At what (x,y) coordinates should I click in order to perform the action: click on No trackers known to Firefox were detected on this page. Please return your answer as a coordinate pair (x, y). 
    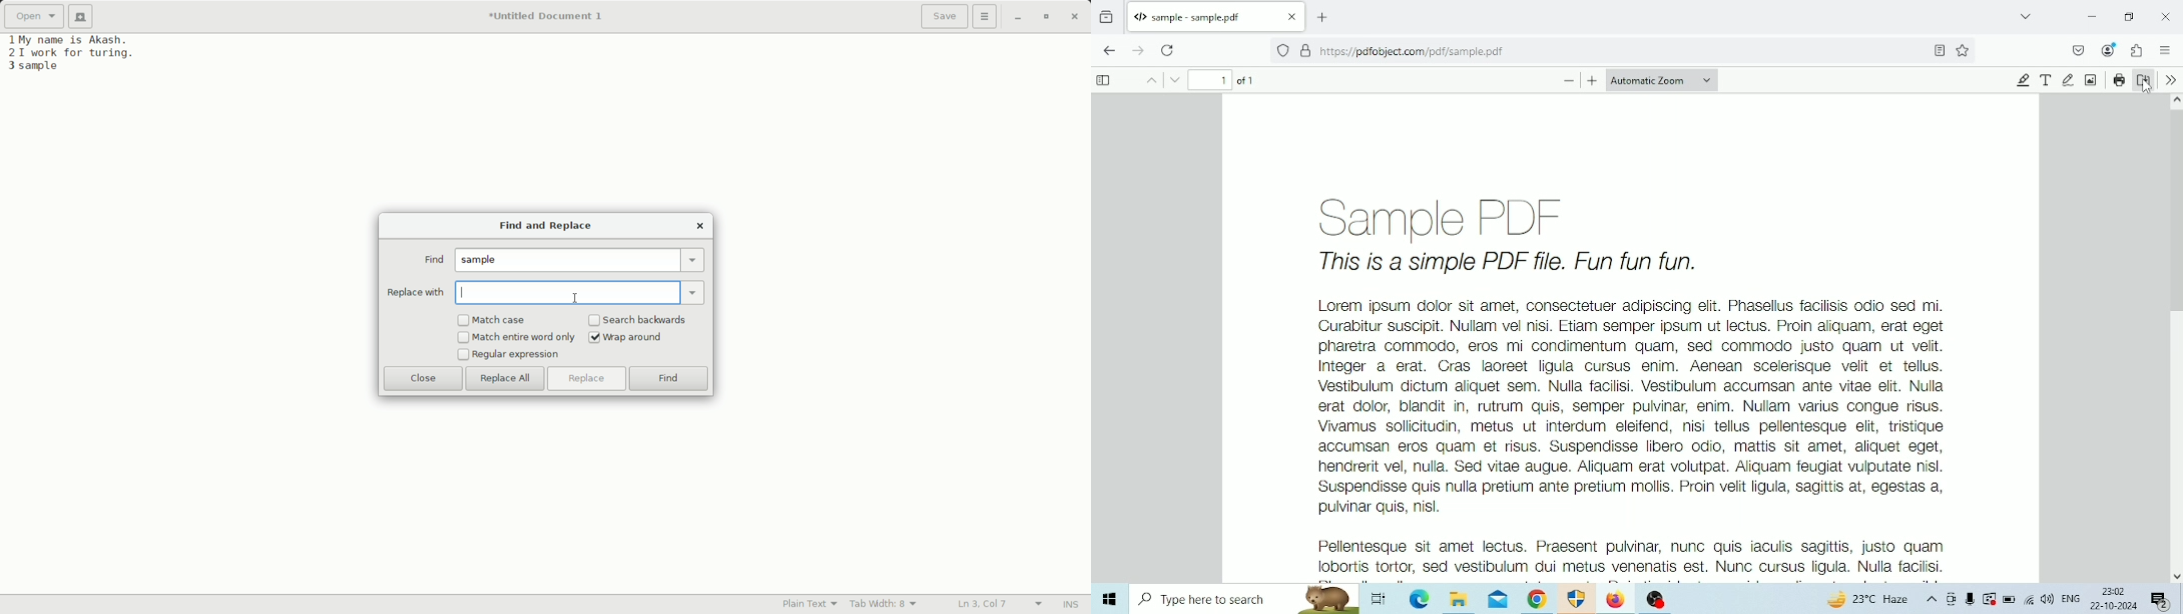
    Looking at the image, I should click on (1283, 51).